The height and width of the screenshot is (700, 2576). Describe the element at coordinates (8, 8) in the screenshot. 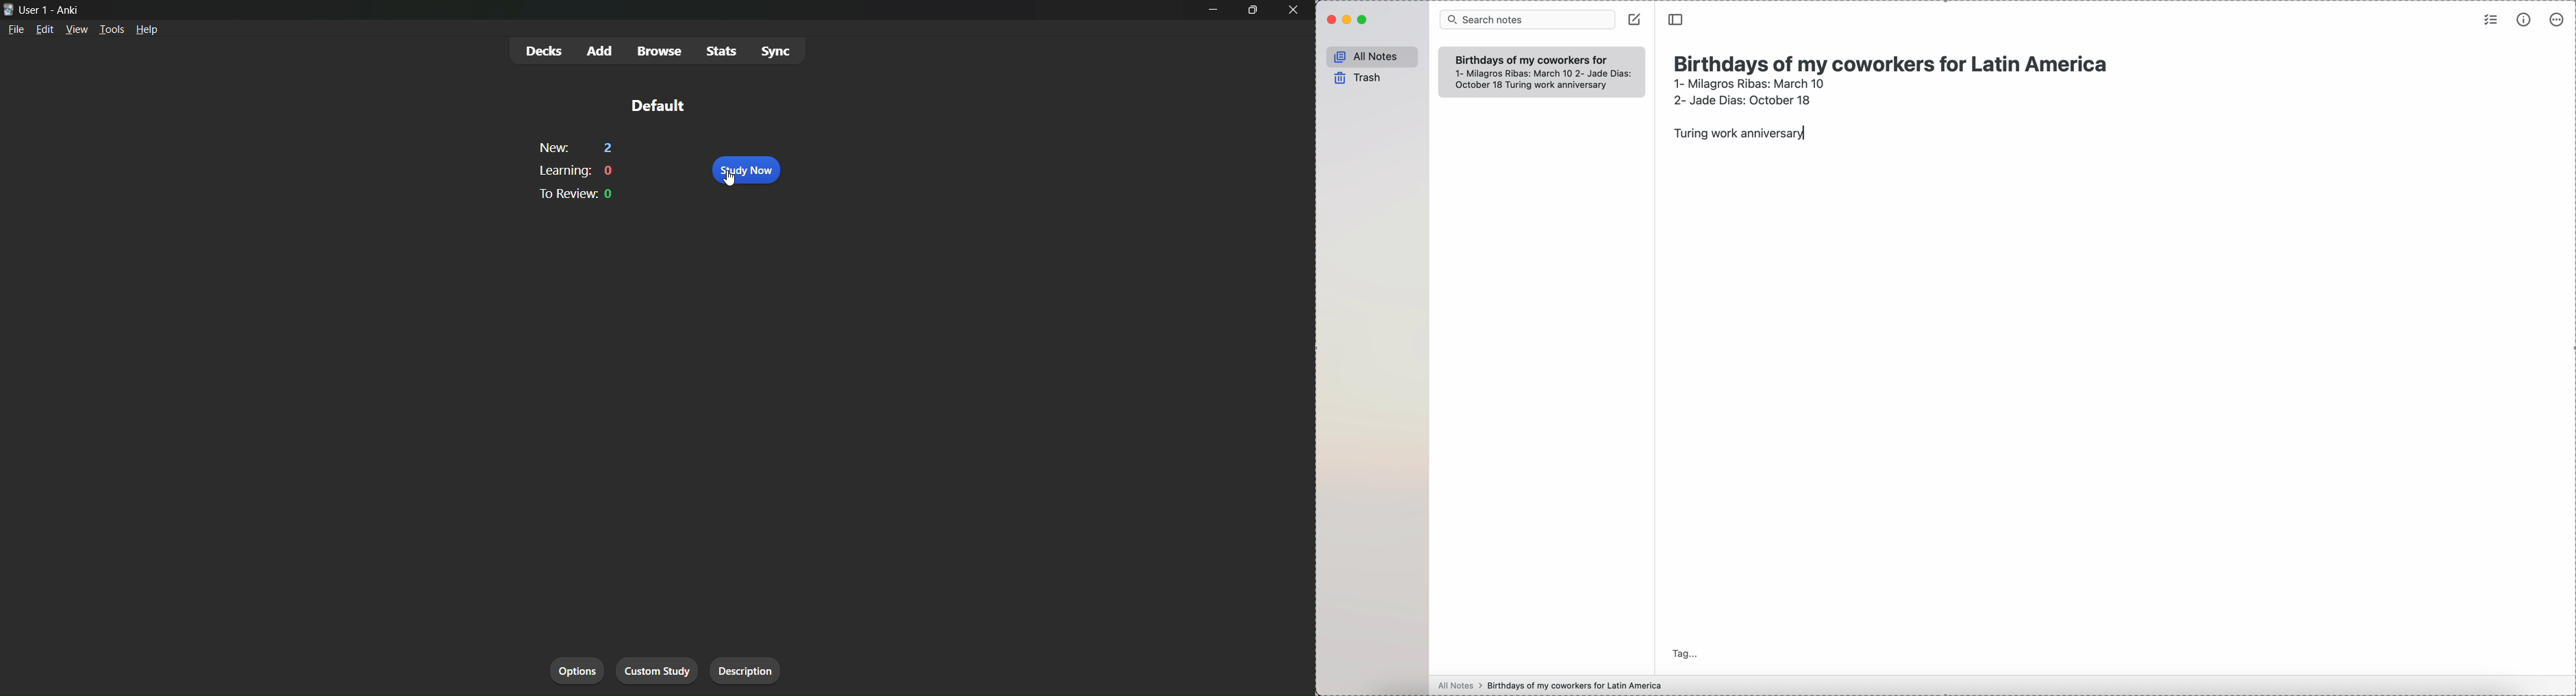

I see `logo` at that location.